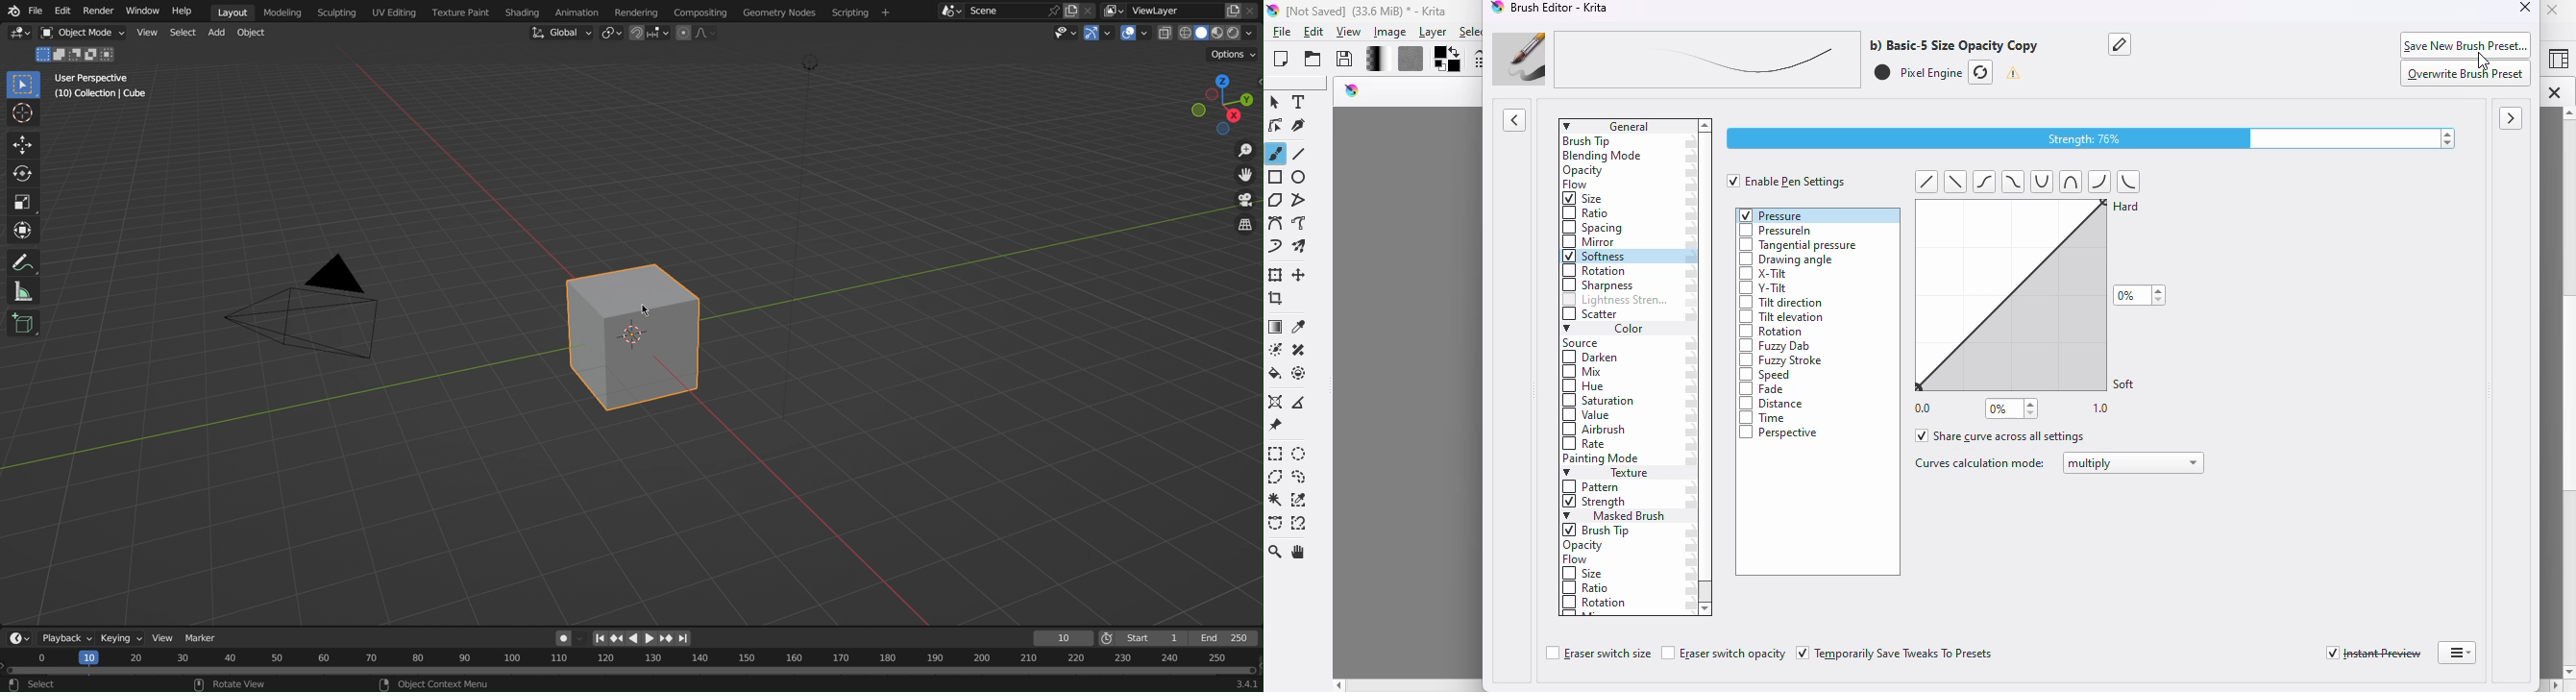 Image resolution: width=2576 pixels, height=700 pixels. Describe the element at coordinates (233, 11) in the screenshot. I see `Layout` at that location.